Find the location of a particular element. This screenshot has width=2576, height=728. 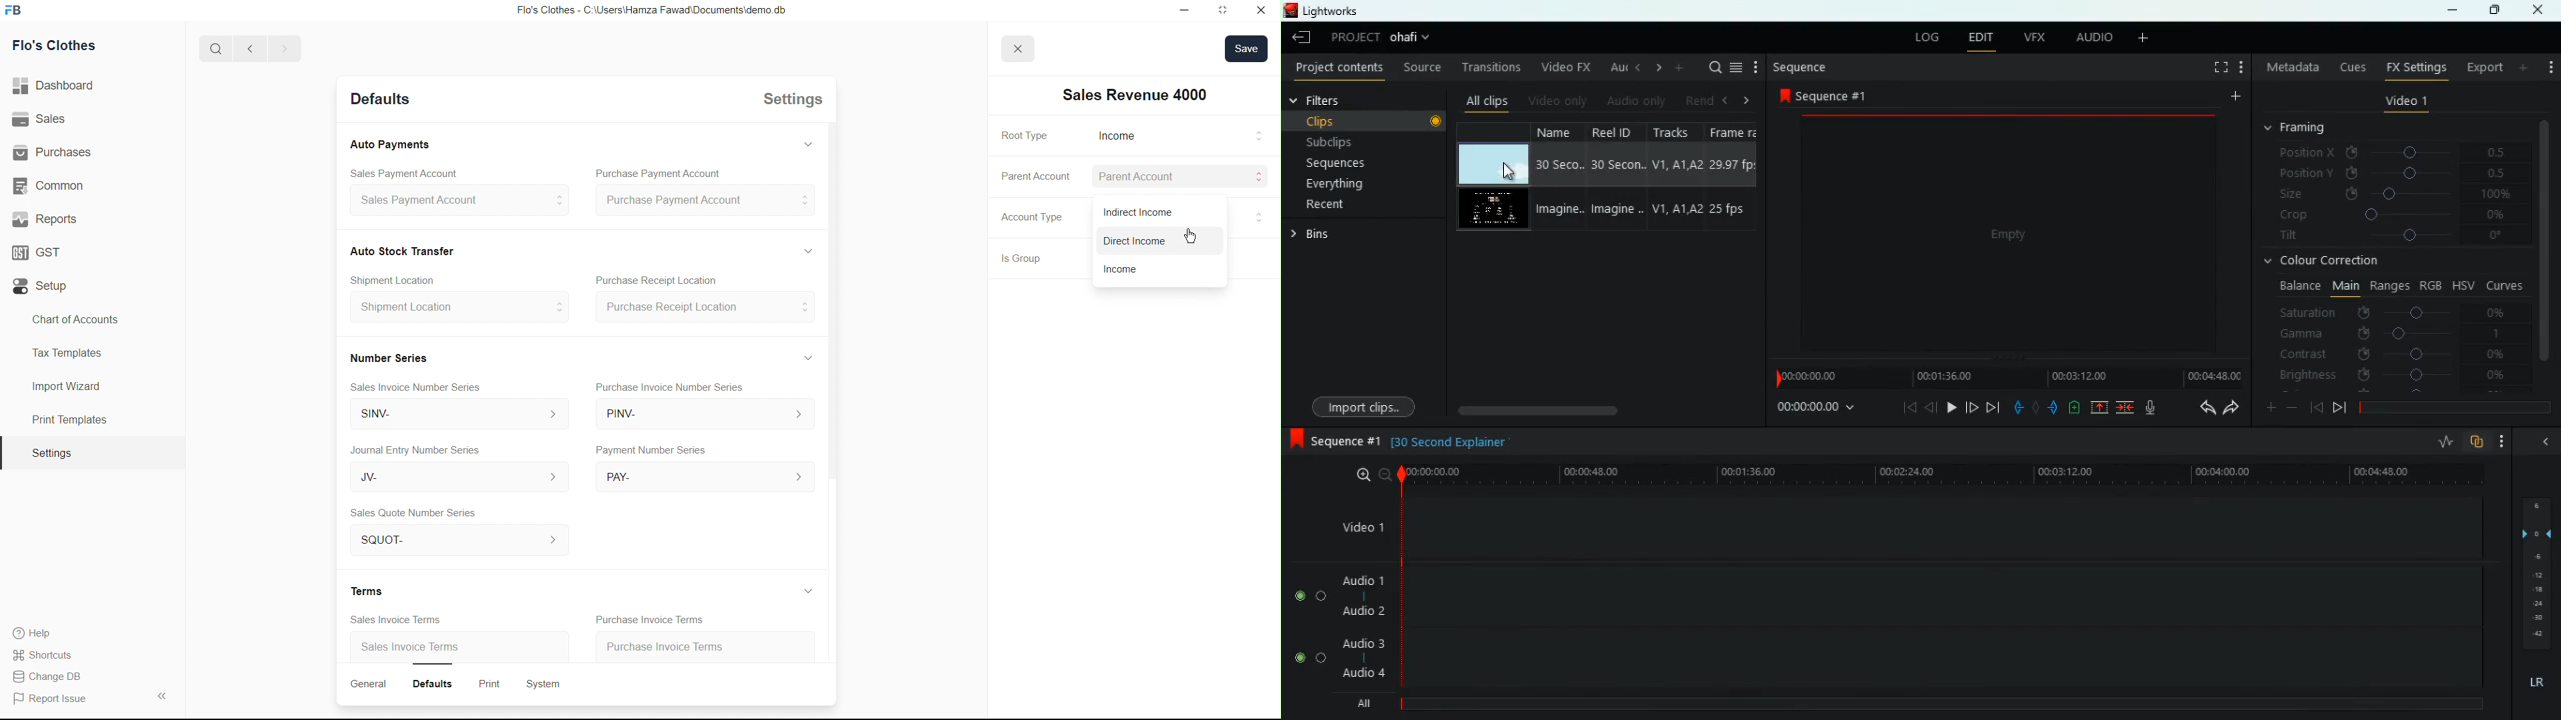

minimize is located at coordinates (2456, 10).